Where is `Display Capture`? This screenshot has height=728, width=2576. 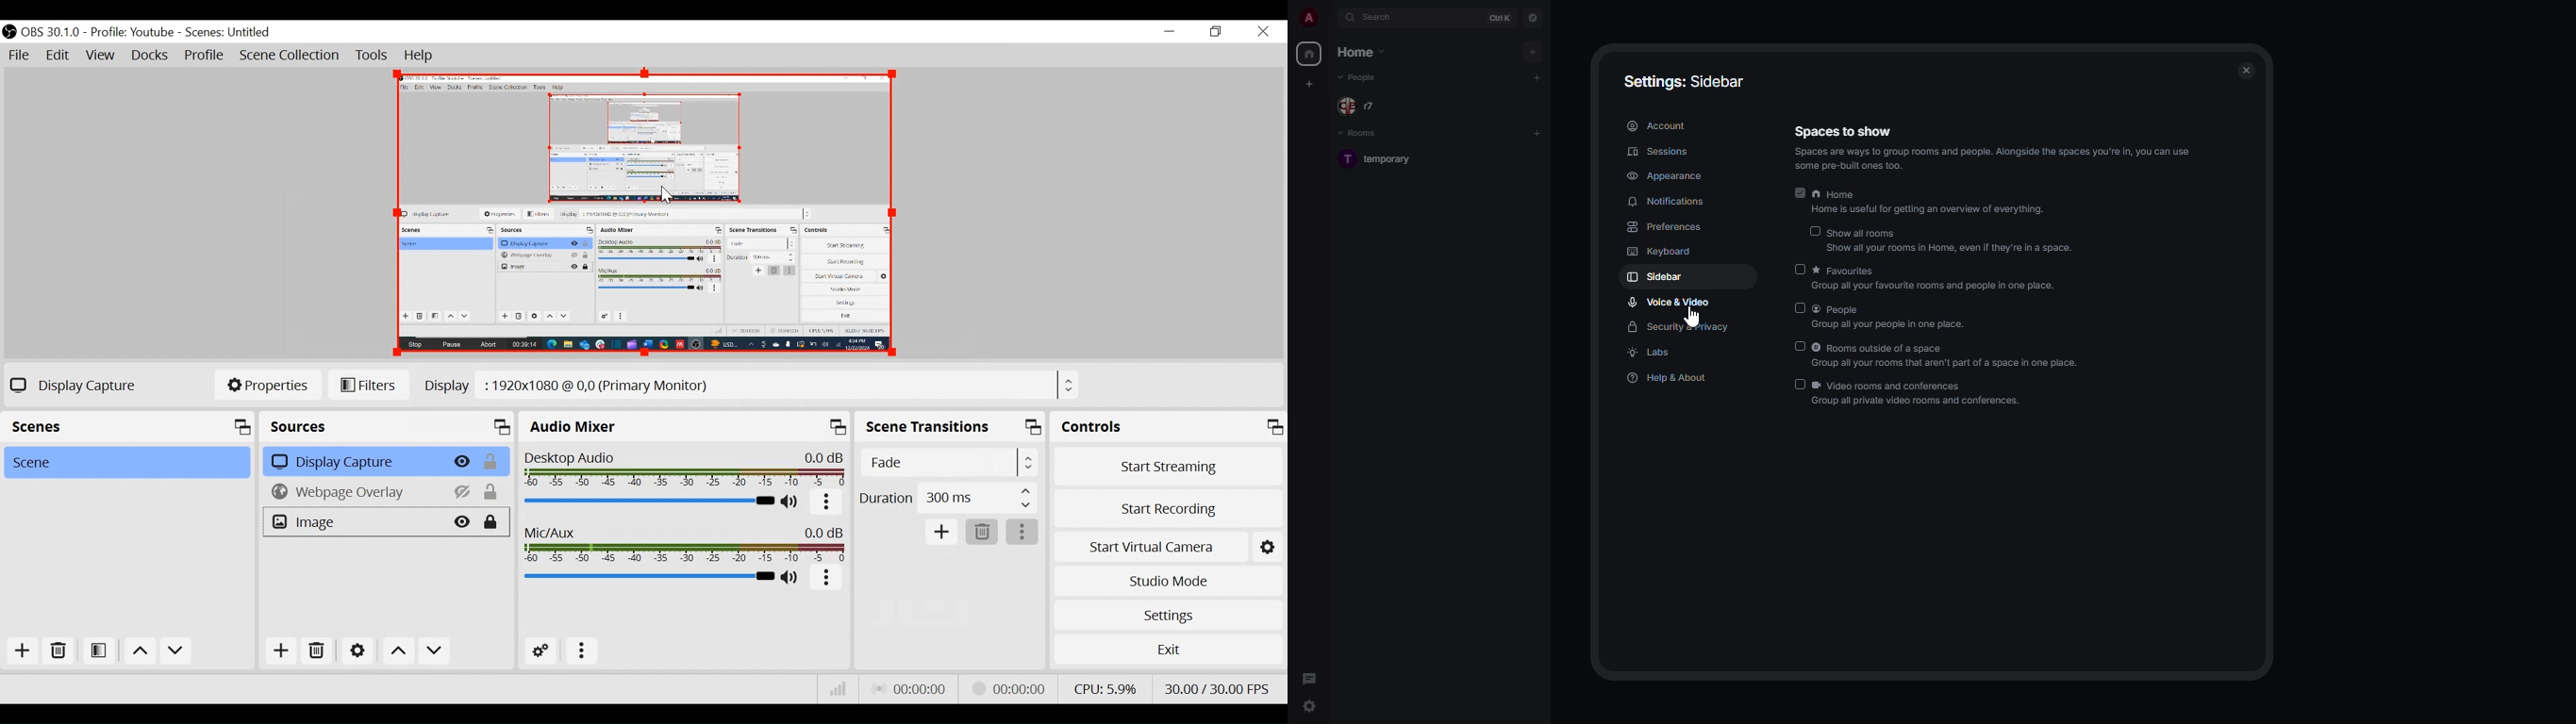 Display Capture is located at coordinates (351, 462).